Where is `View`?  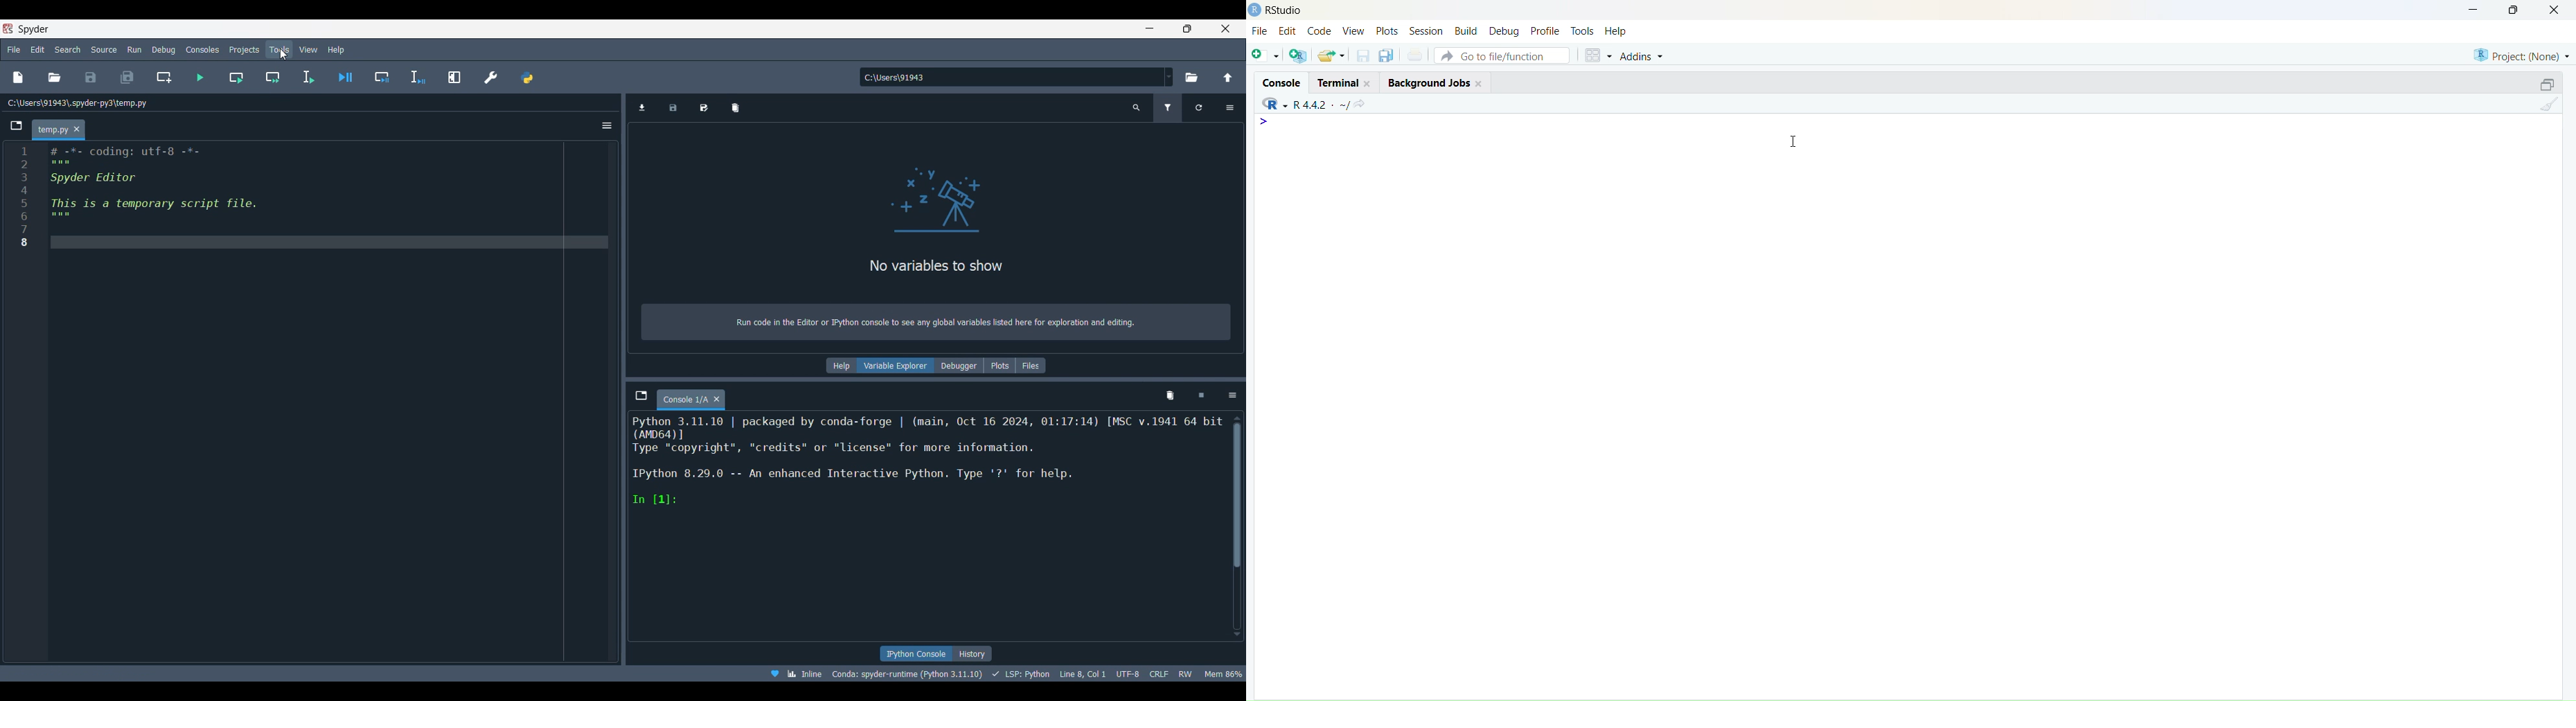
View is located at coordinates (1352, 32).